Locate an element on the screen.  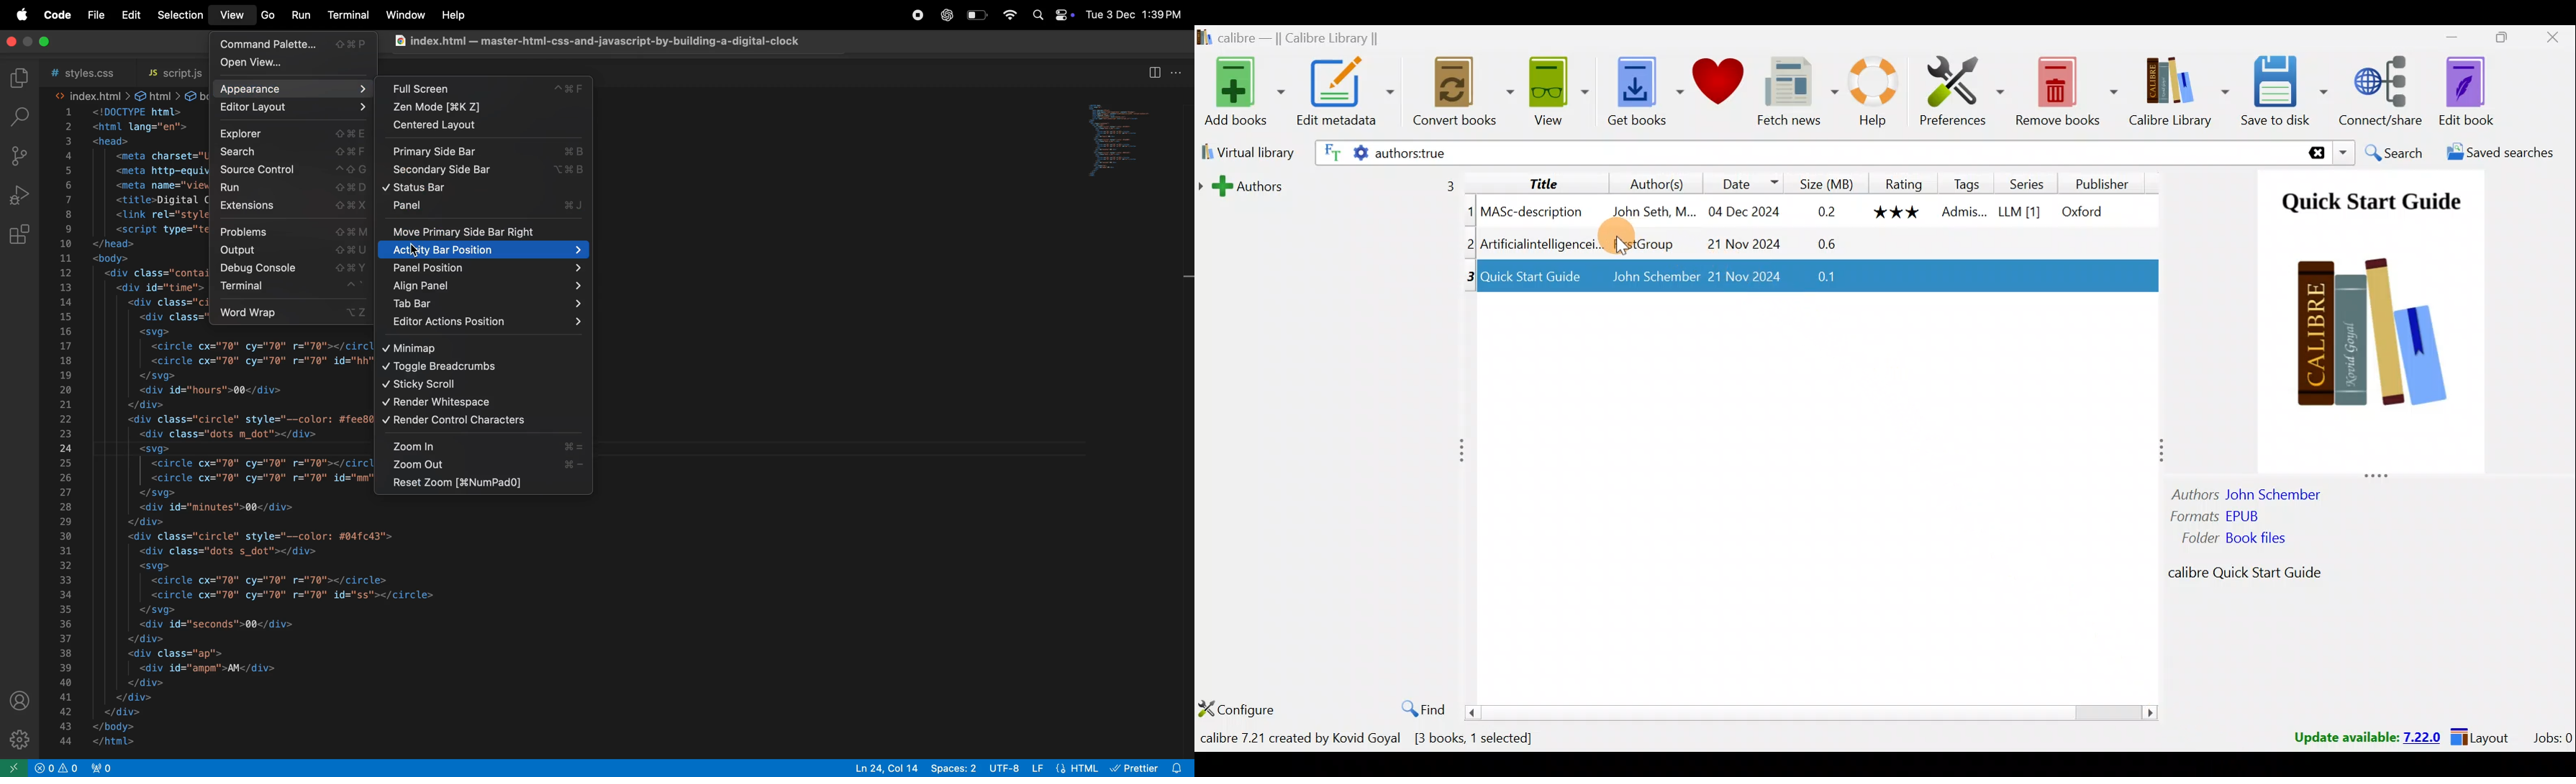
Series is located at coordinates (2033, 183).